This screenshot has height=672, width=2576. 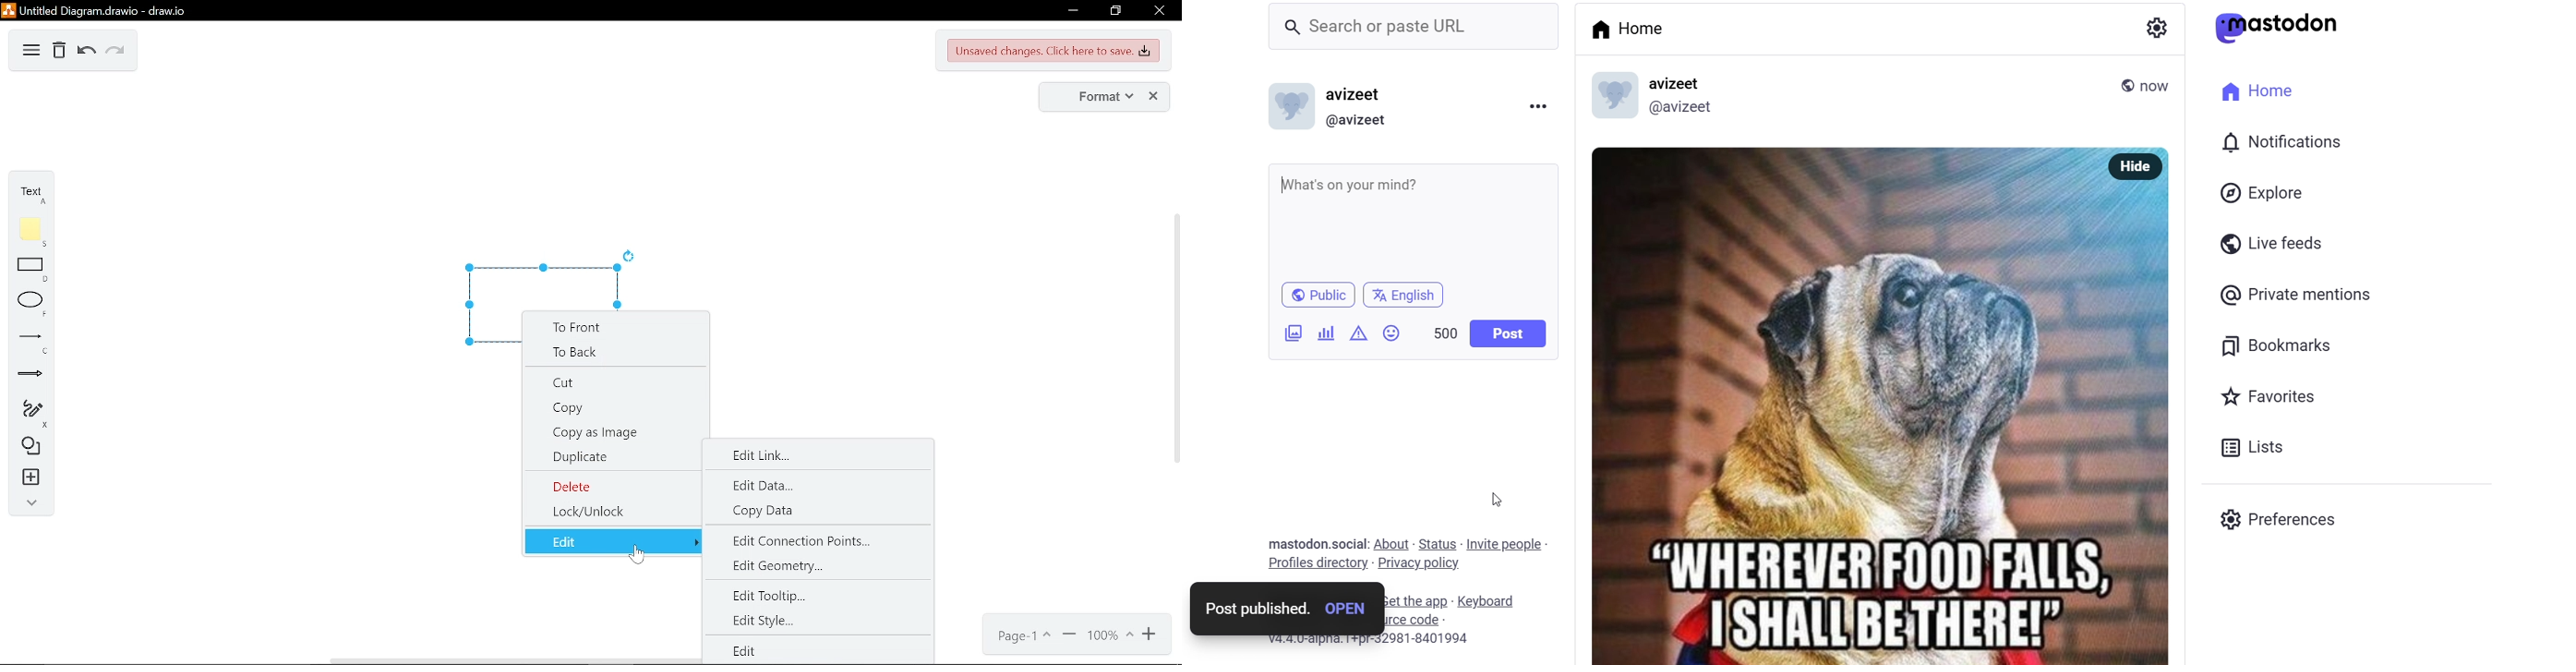 What do you see at coordinates (1104, 97) in the screenshot?
I see `format` at bounding box center [1104, 97].